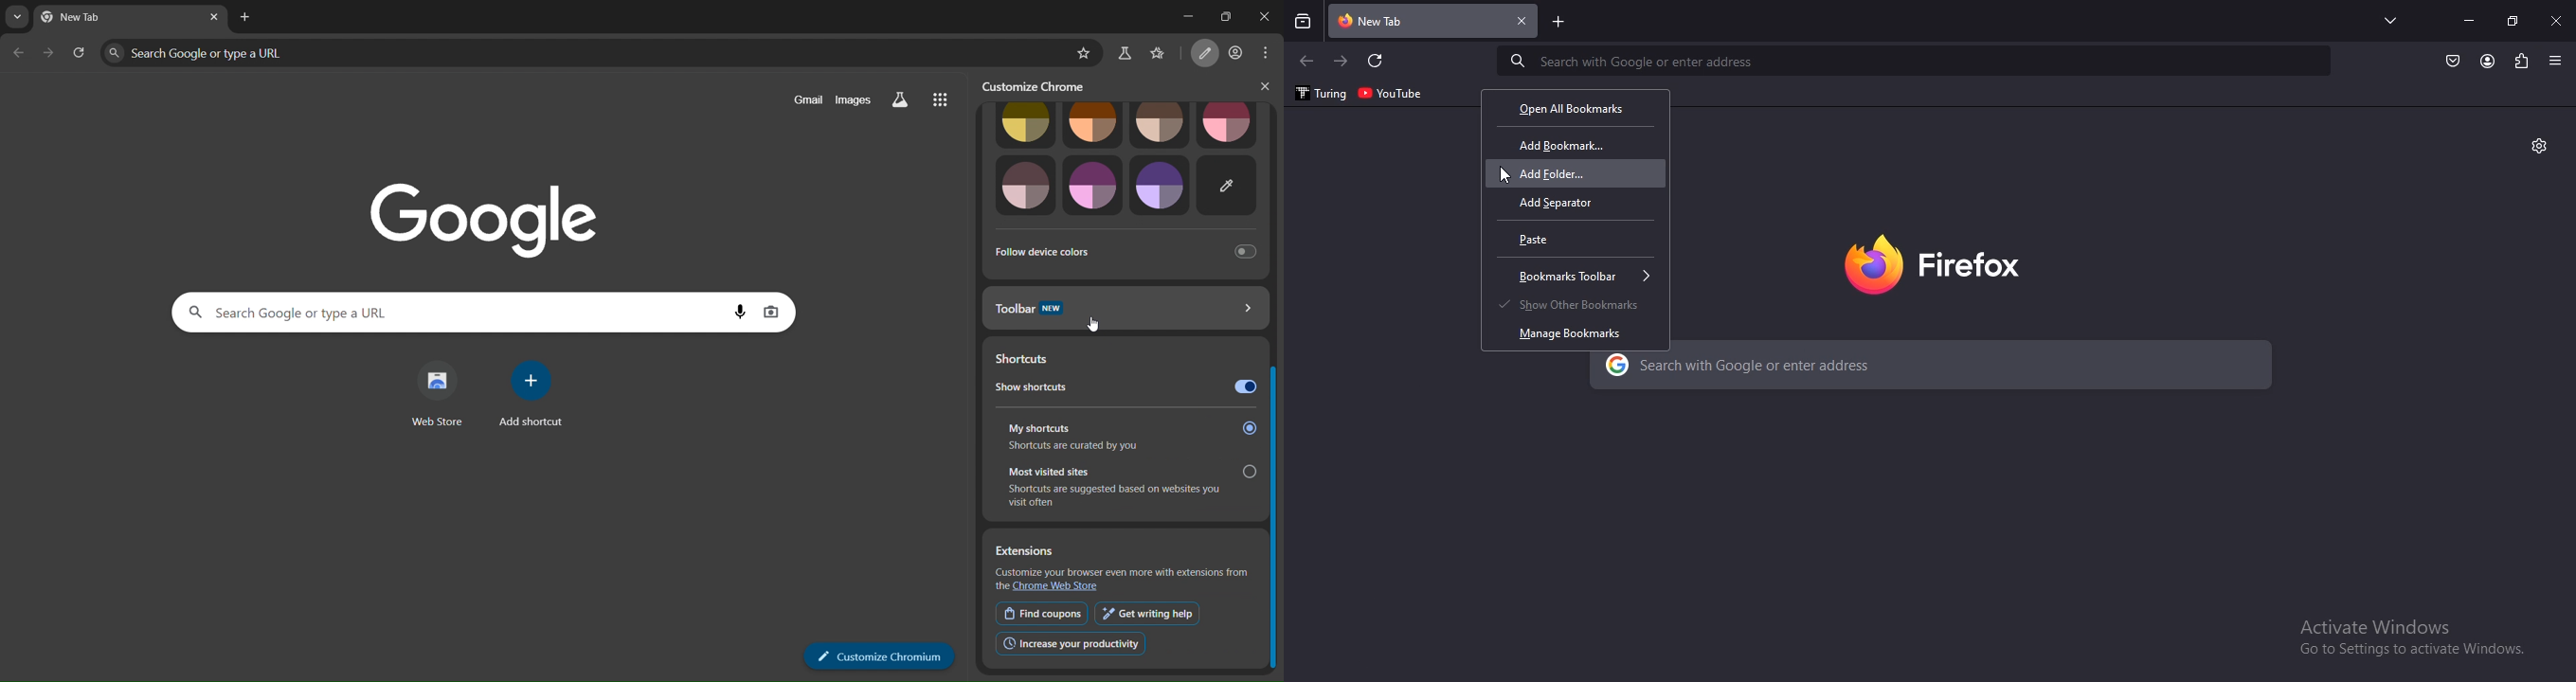 Image resolution: width=2576 pixels, height=700 pixels. Describe the element at coordinates (1564, 174) in the screenshot. I see `add folder` at that location.